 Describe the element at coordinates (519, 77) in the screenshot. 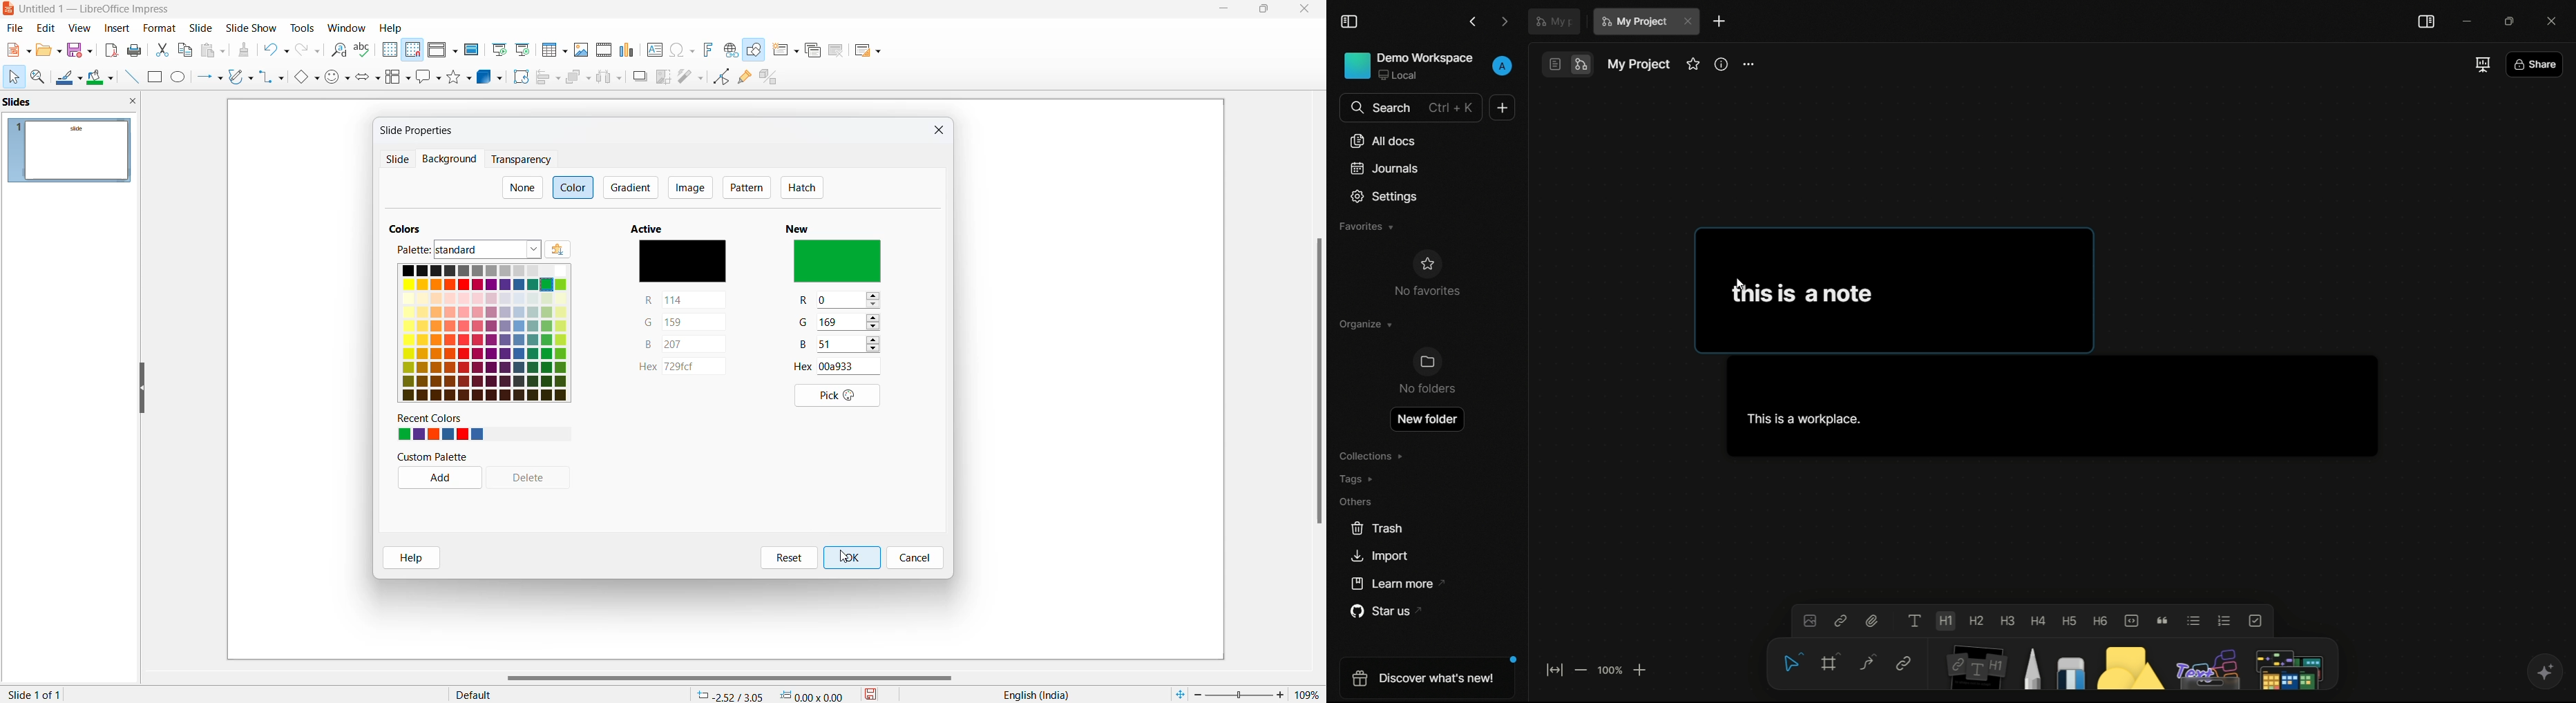

I see `rotate` at that location.